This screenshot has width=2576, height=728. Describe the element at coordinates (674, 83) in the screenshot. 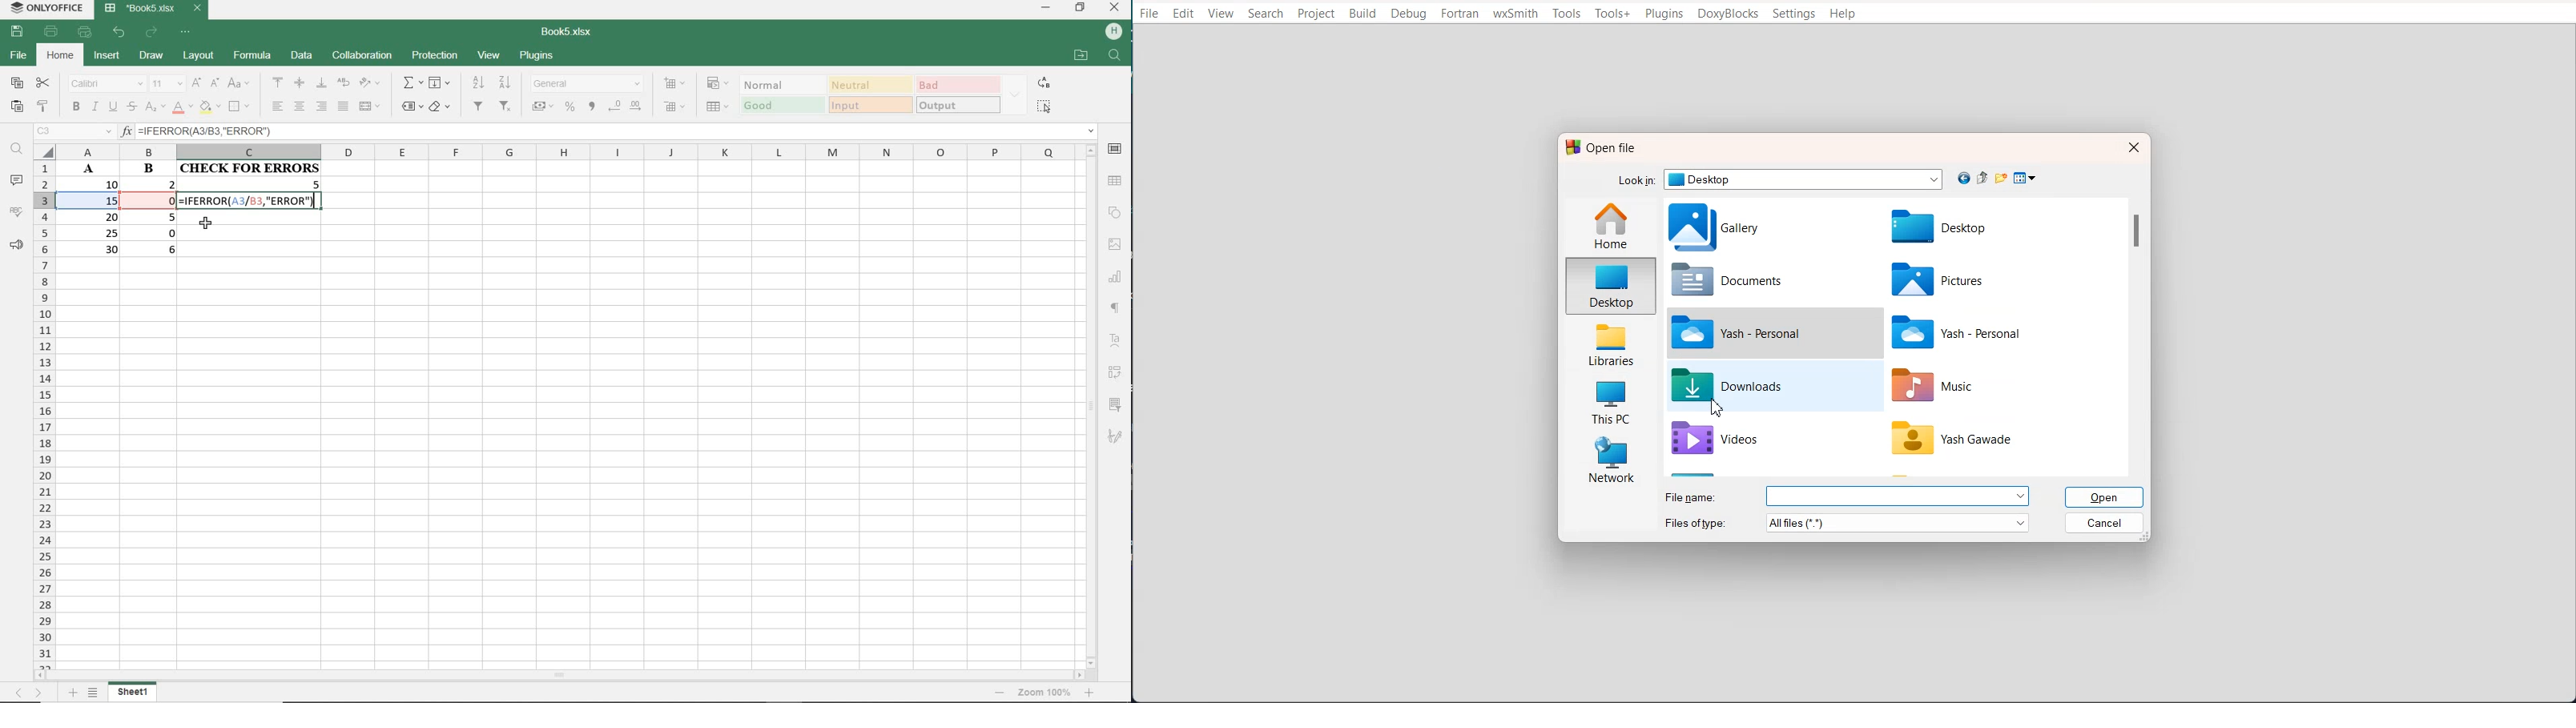

I see `INSERT CELLS` at that location.